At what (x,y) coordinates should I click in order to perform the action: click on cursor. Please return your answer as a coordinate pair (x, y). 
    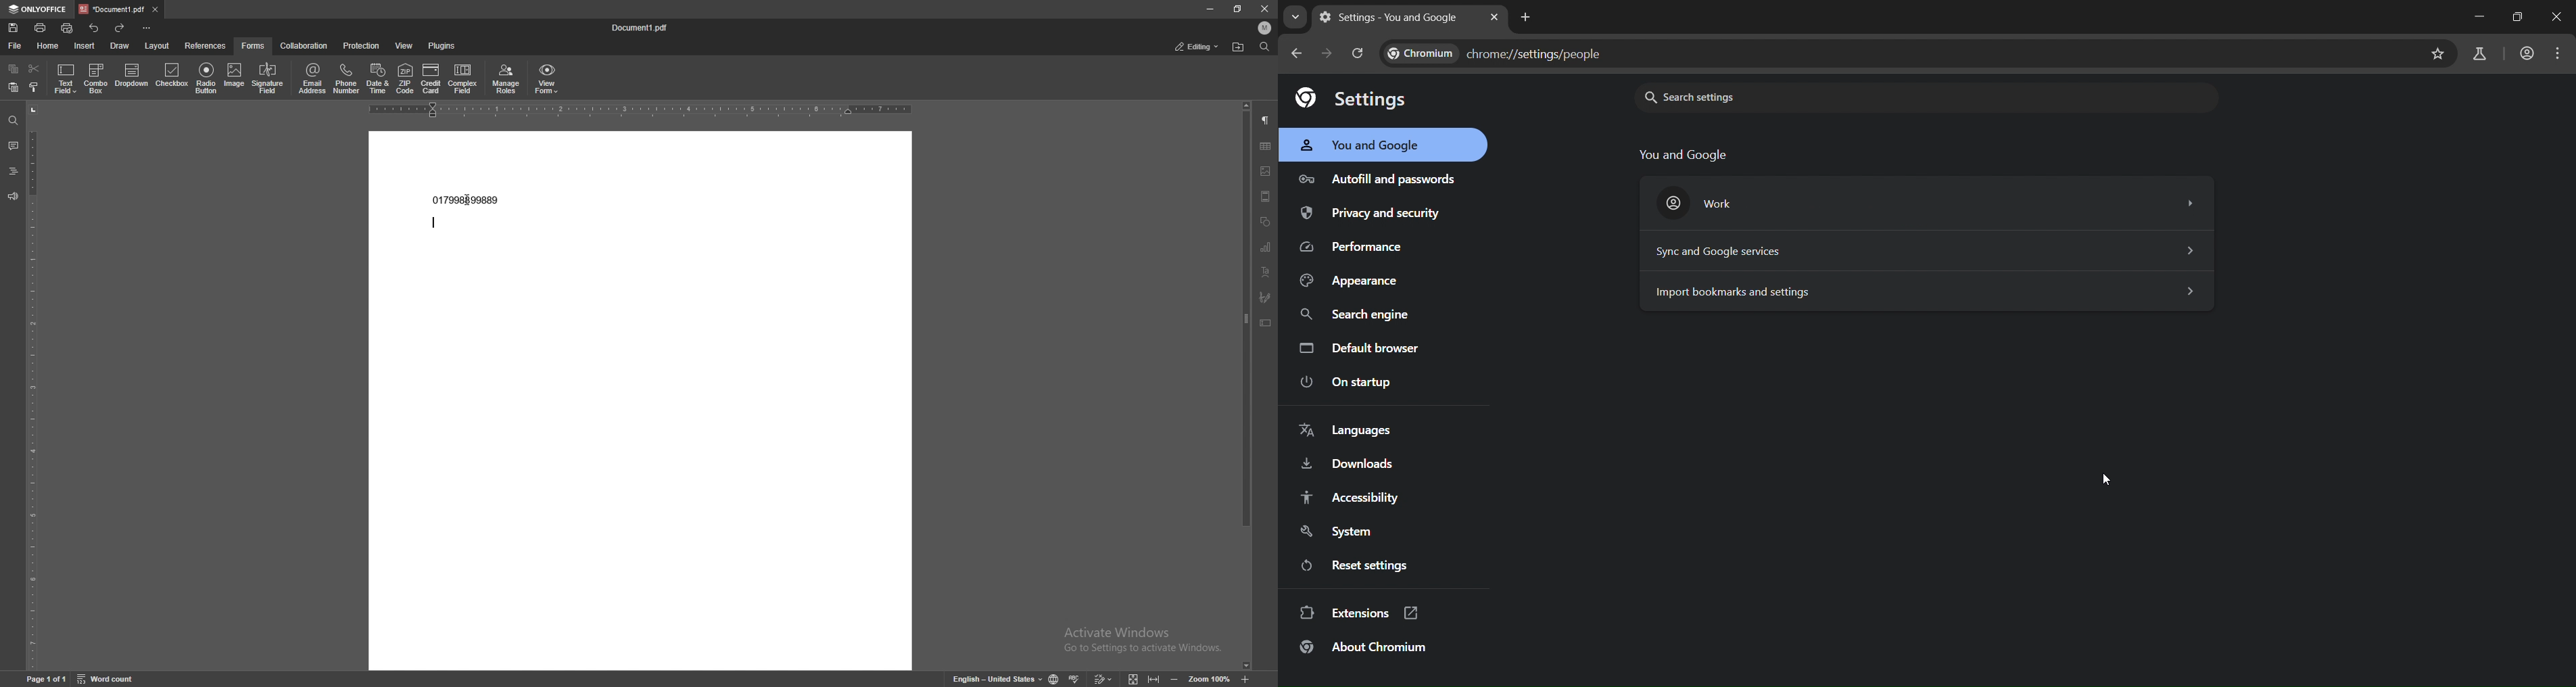
    Looking at the image, I should click on (467, 200).